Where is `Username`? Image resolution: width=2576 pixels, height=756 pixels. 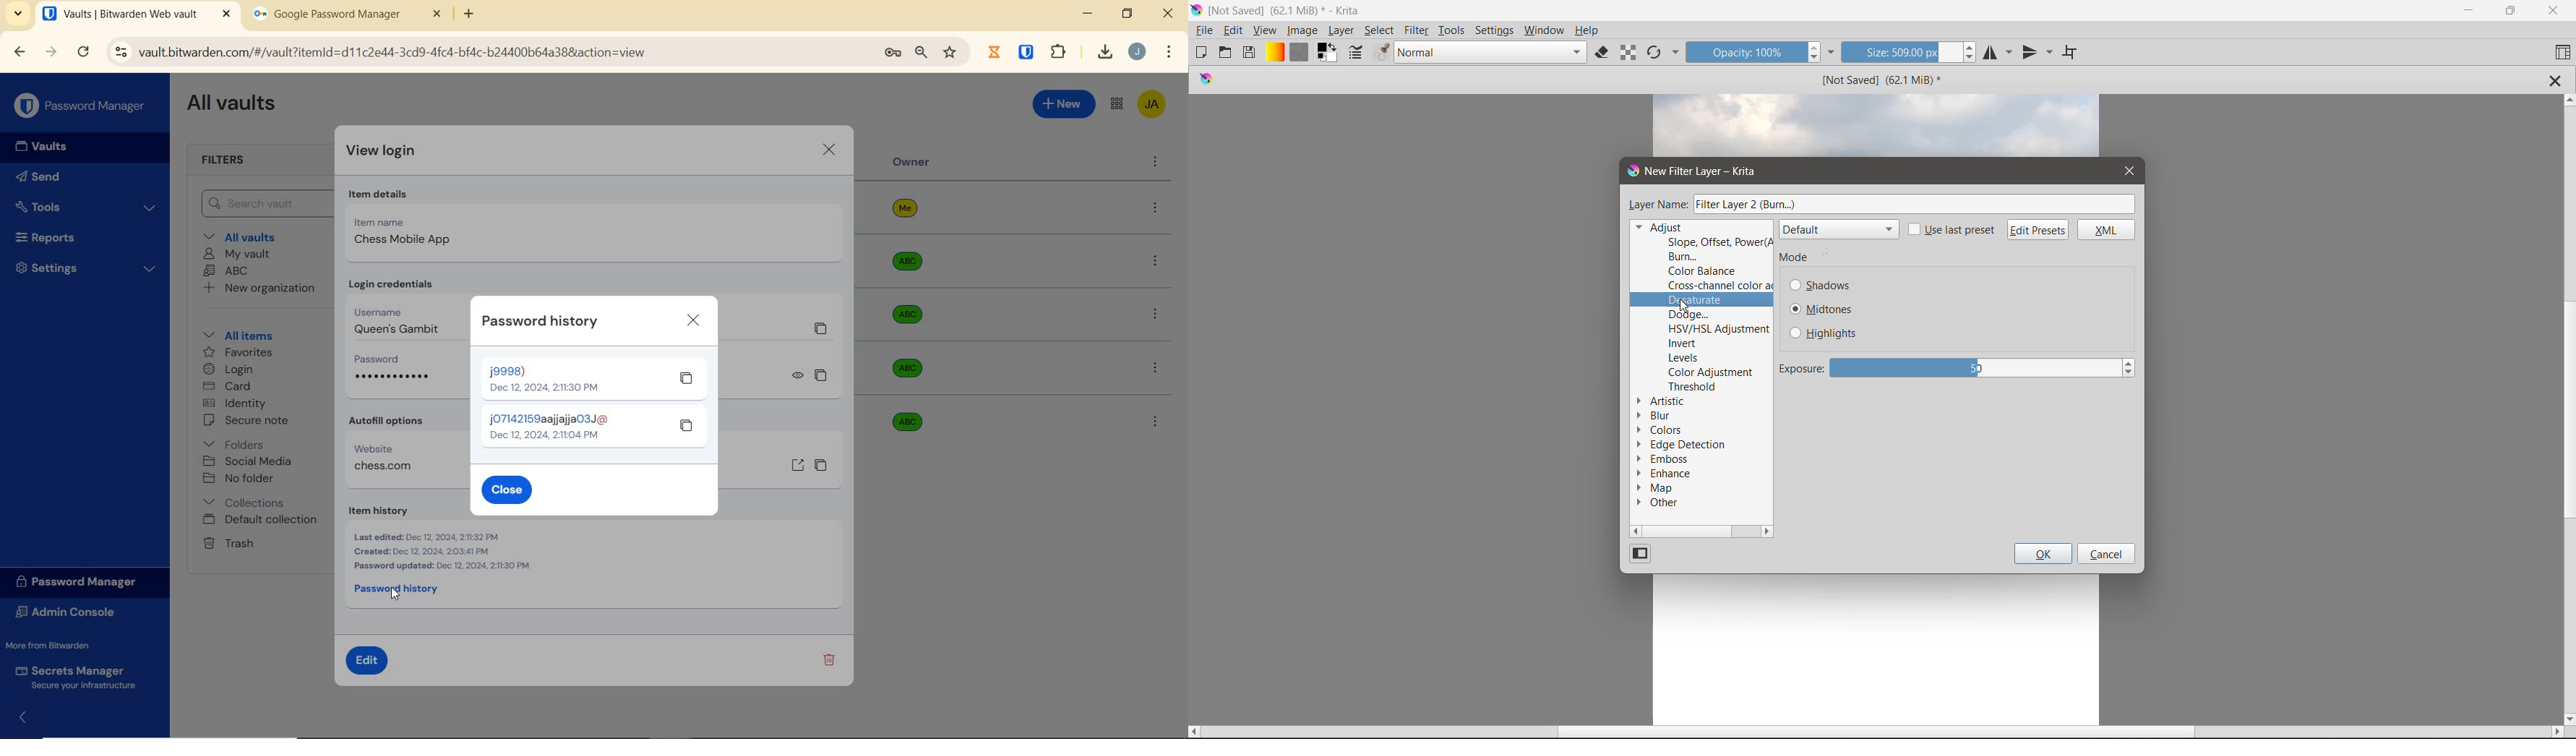 Username is located at coordinates (400, 310).